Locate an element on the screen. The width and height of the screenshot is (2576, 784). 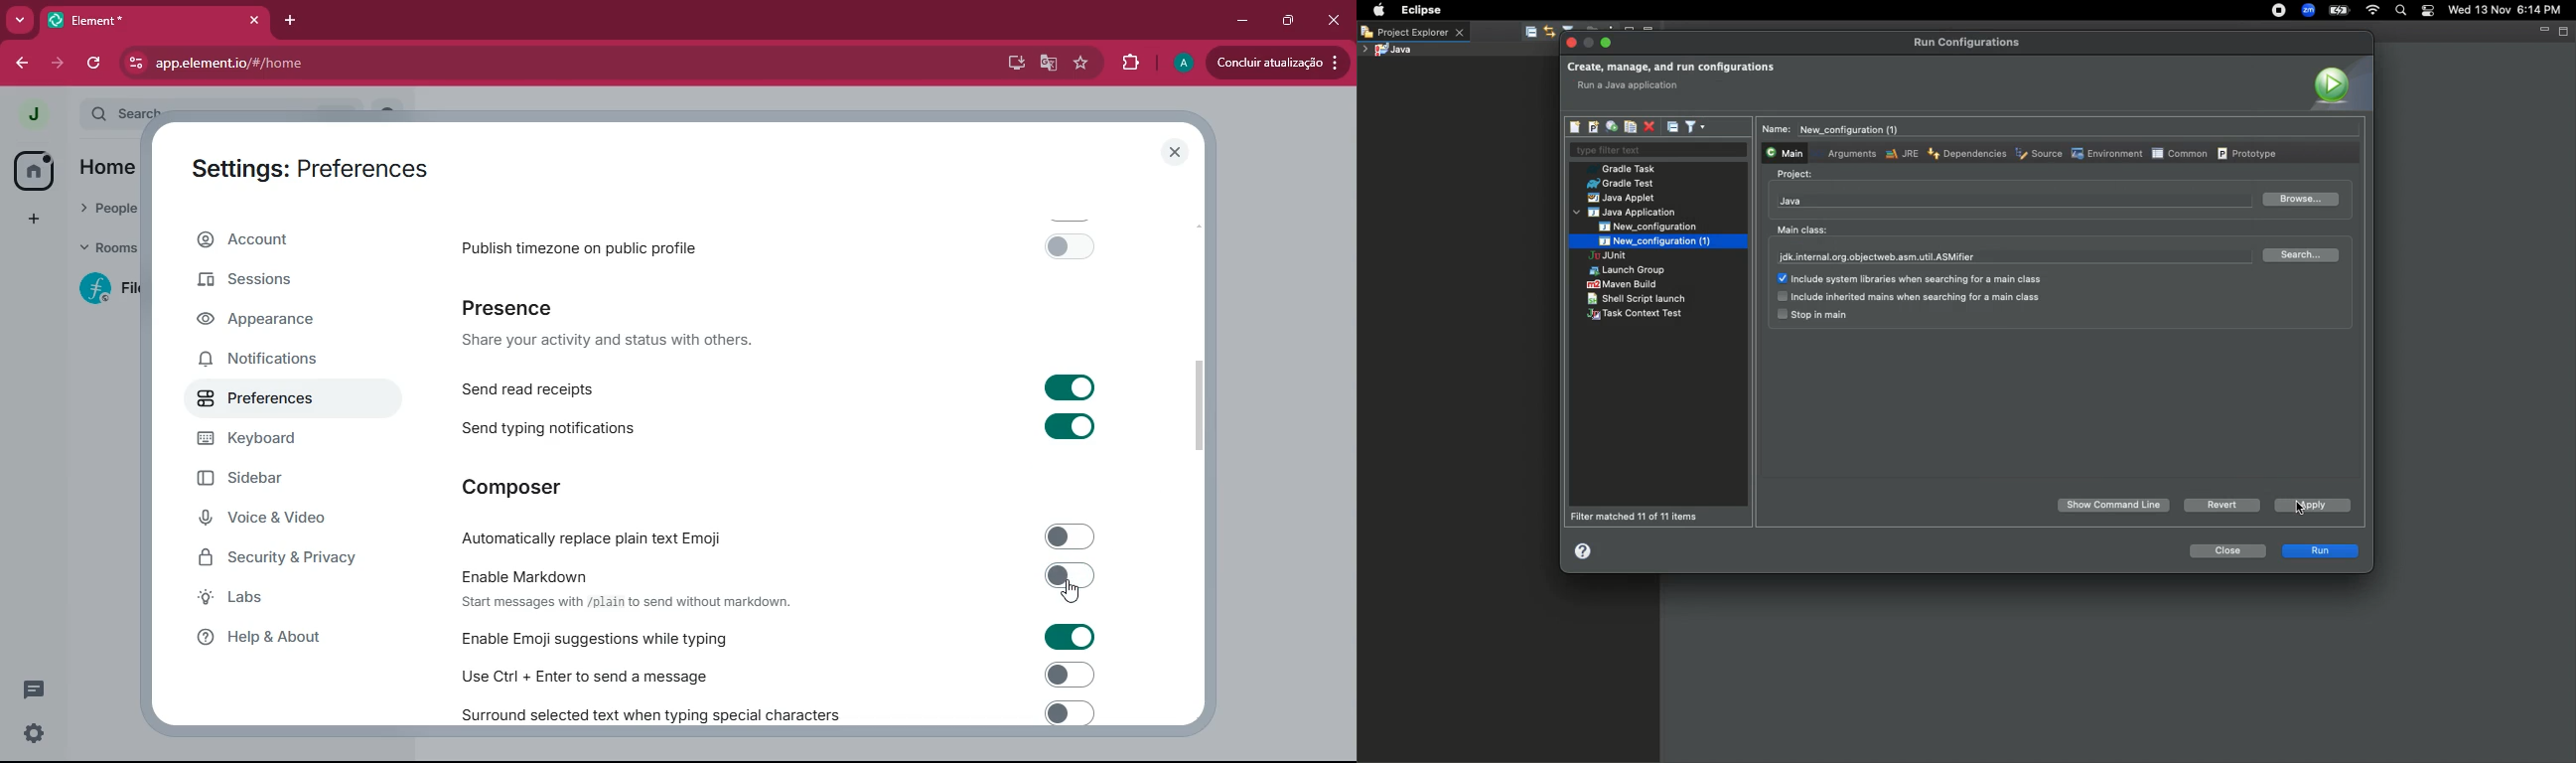
refresh is located at coordinates (96, 62).